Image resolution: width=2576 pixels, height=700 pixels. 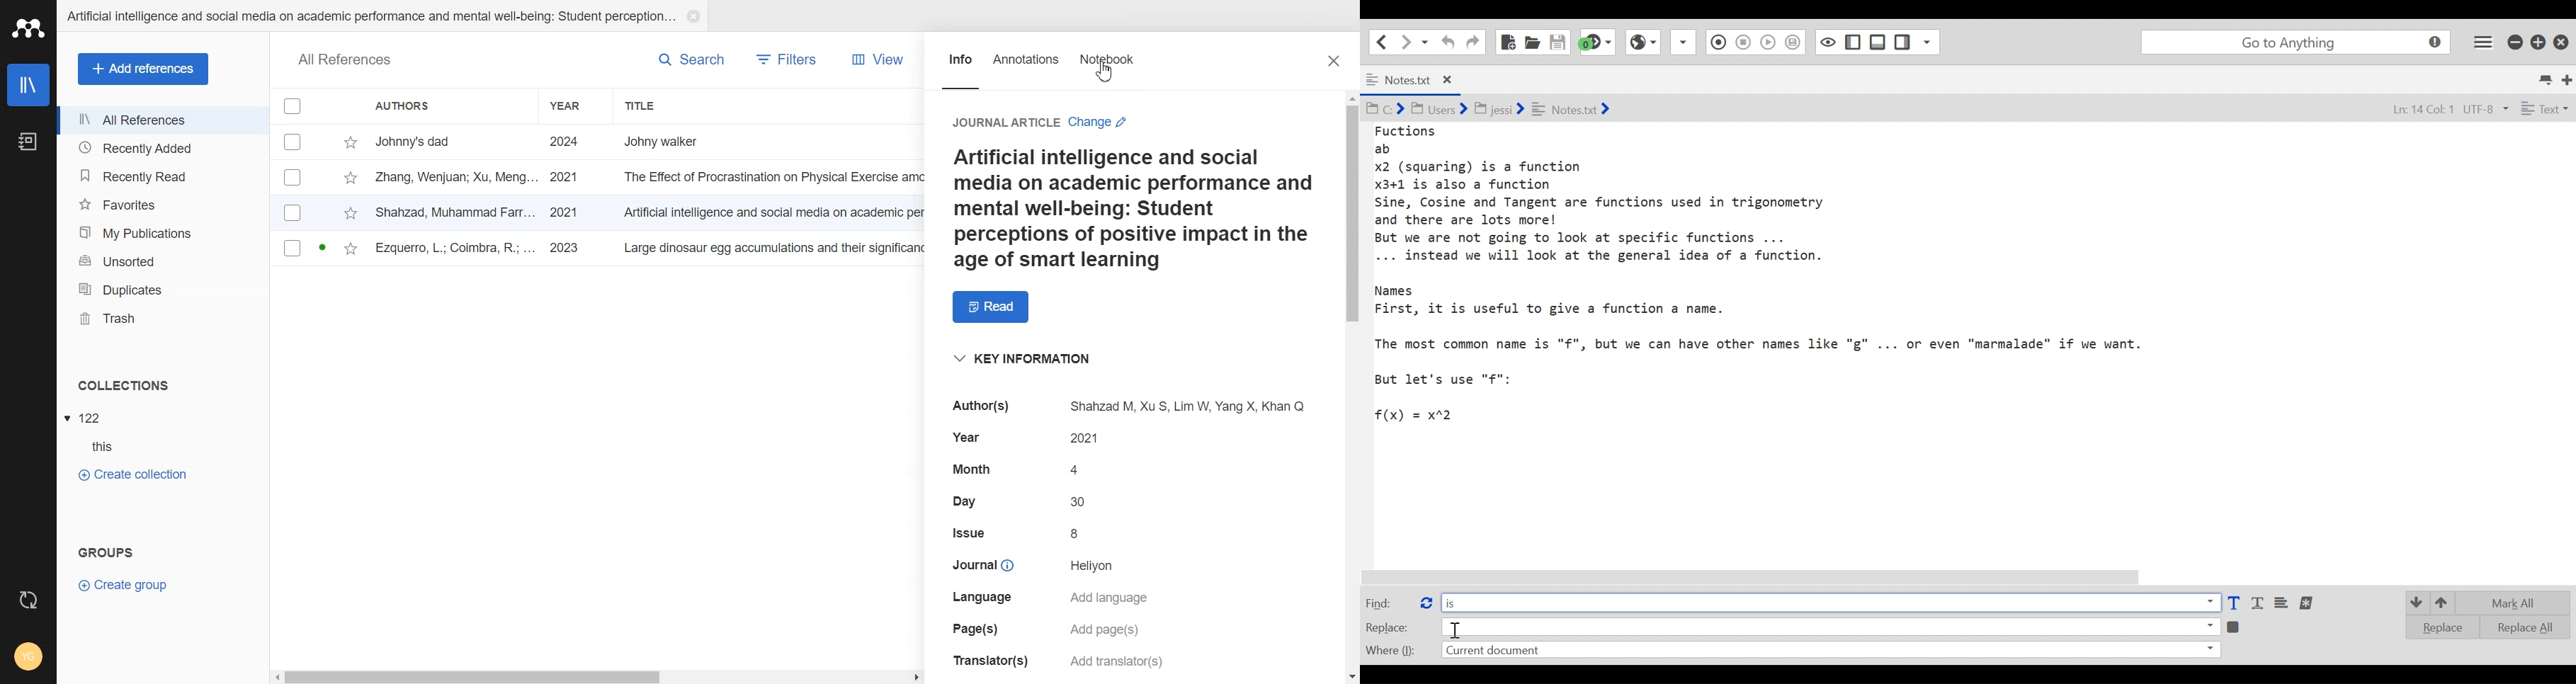 I want to click on Replace Button, so click(x=1425, y=601).